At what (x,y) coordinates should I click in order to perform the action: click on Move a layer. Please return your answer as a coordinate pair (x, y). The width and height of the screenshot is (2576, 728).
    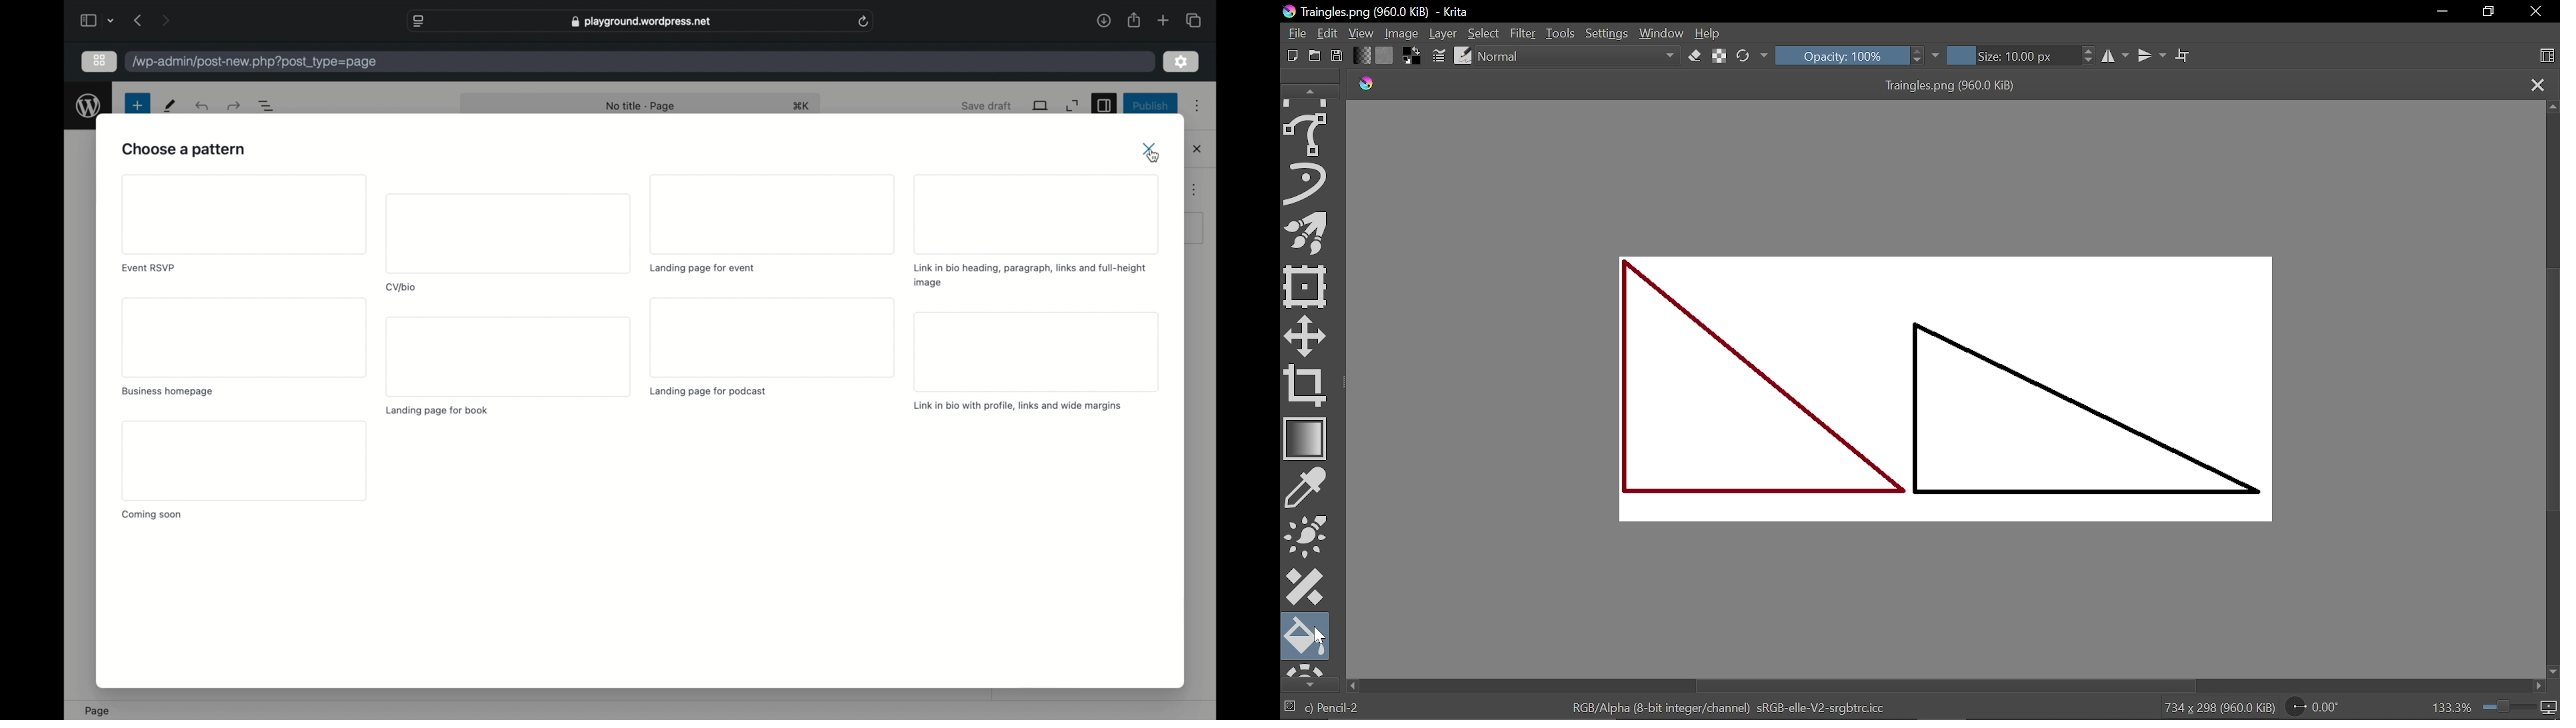
    Looking at the image, I should click on (1308, 336).